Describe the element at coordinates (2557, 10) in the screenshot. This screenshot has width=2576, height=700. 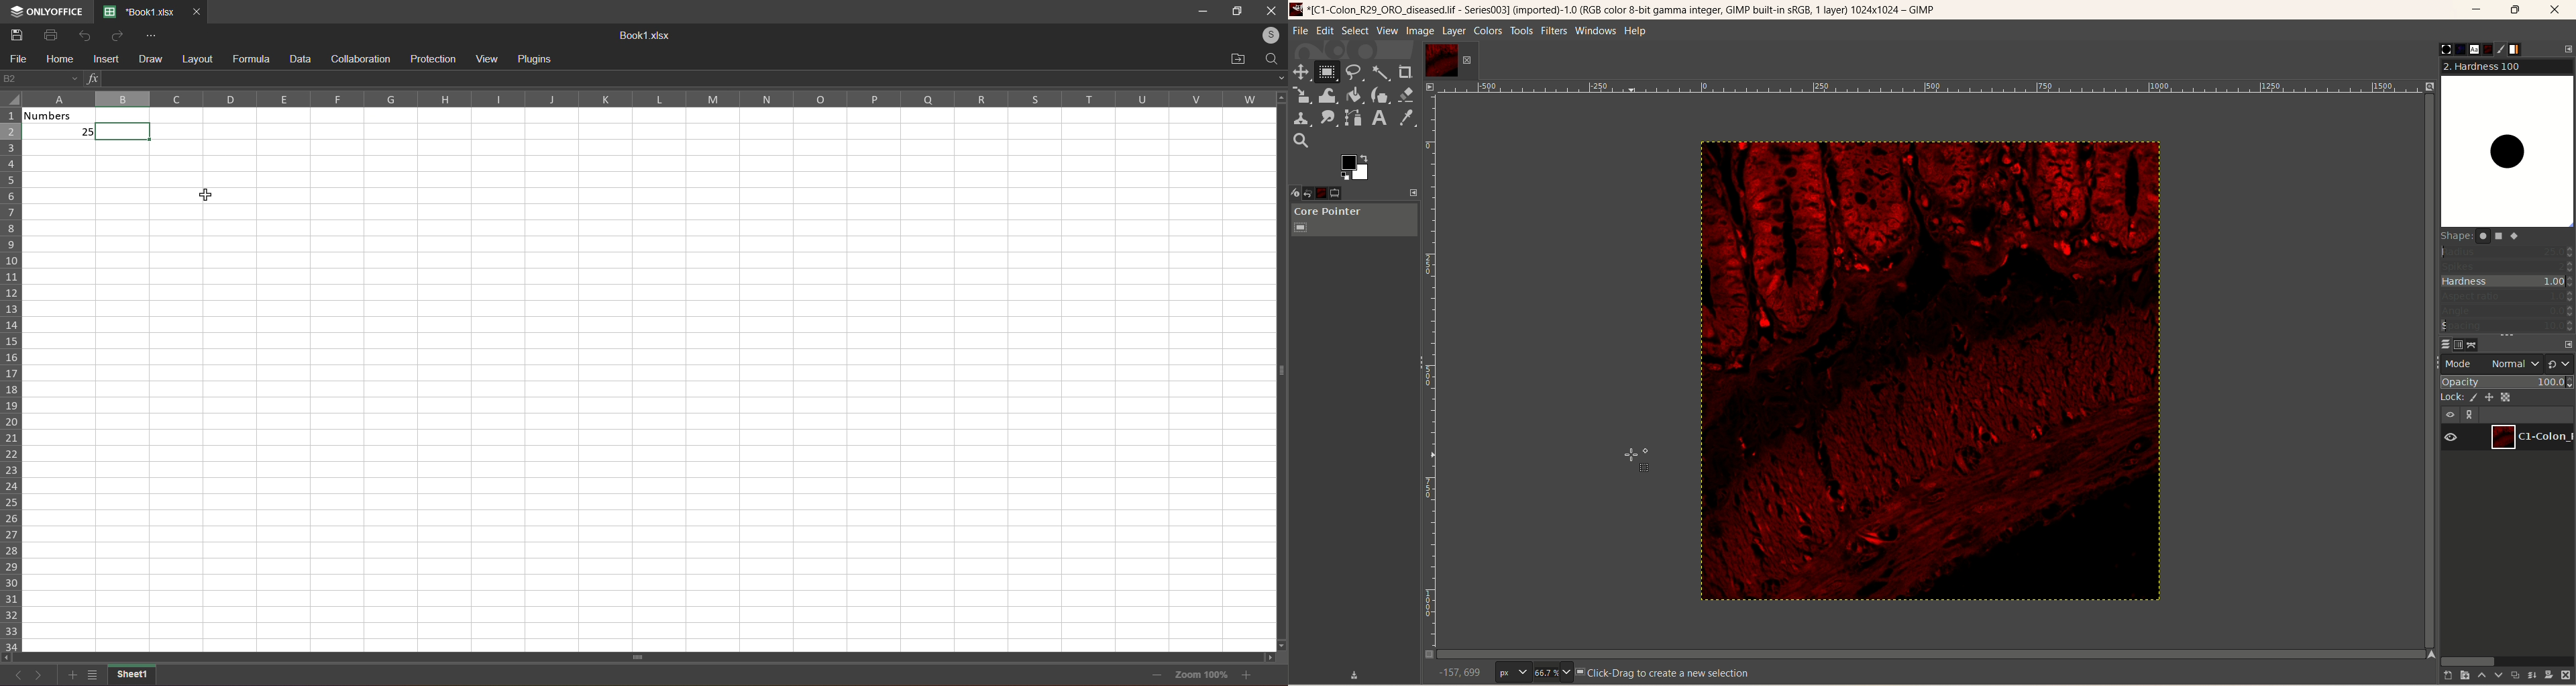
I see `close` at that location.